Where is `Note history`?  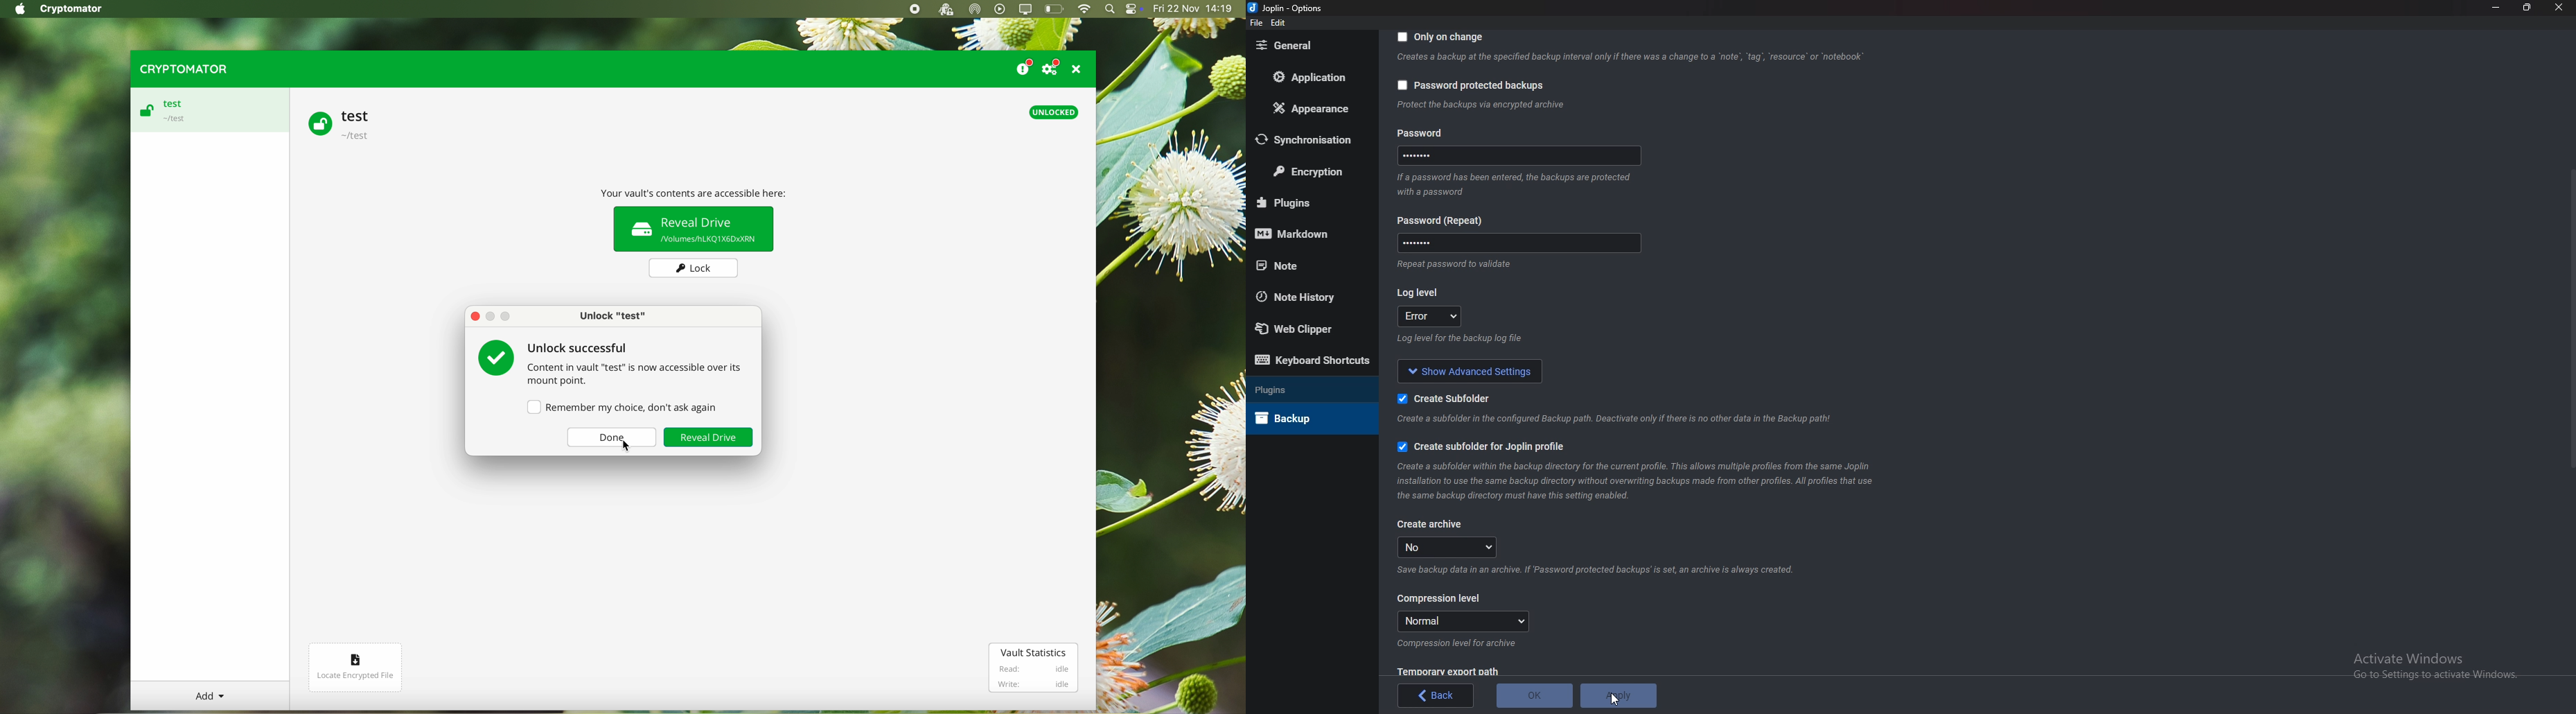 Note history is located at coordinates (1306, 296).